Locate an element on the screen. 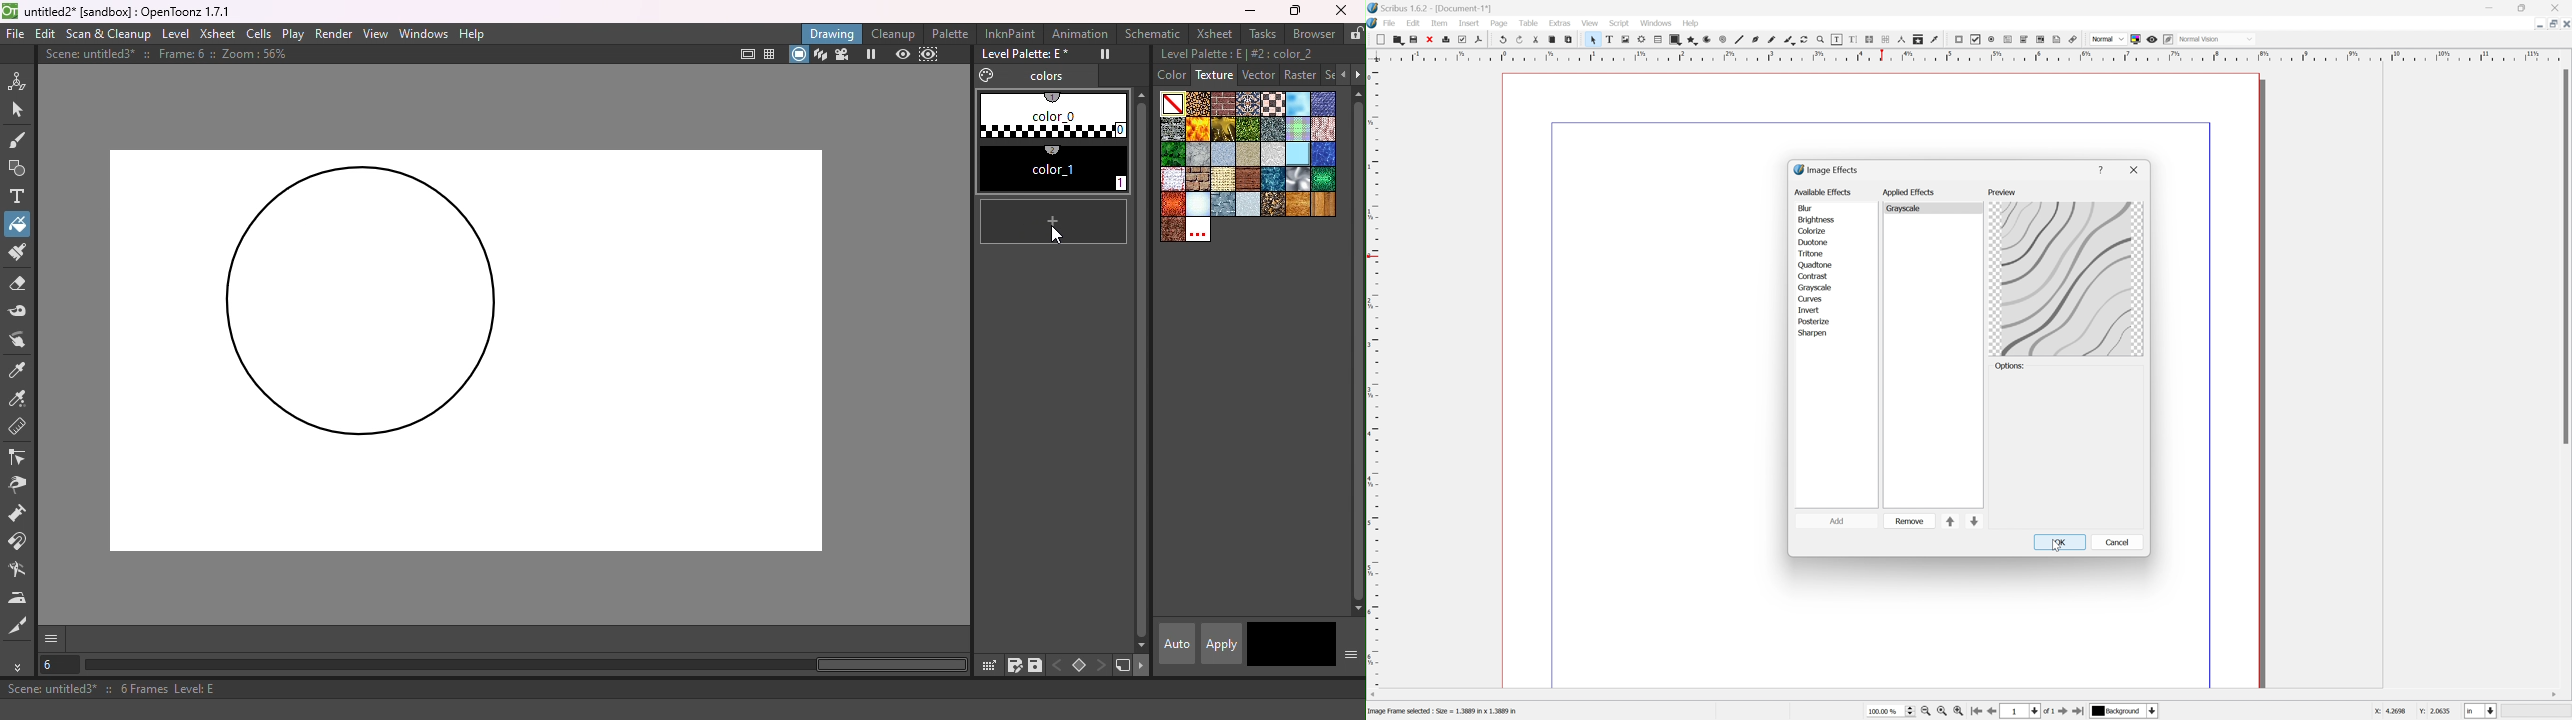  Camera view is located at coordinates (845, 54).